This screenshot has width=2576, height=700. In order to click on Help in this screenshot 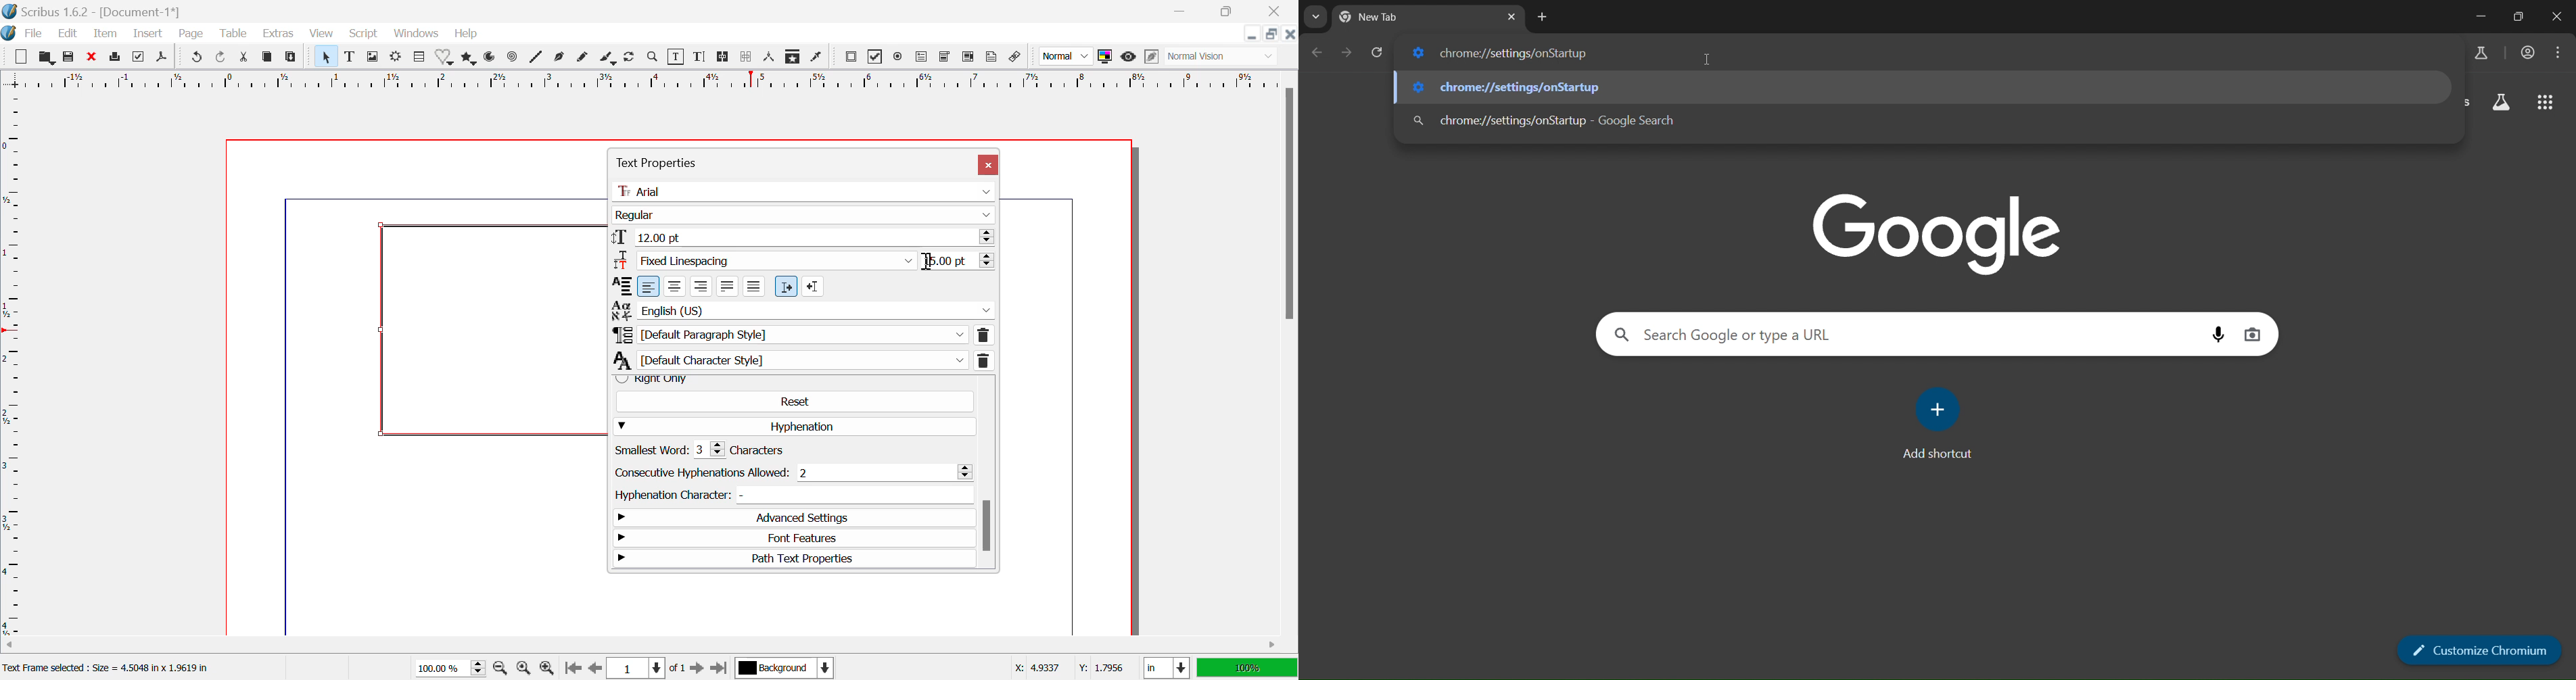, I will do `click(466, 34)`.